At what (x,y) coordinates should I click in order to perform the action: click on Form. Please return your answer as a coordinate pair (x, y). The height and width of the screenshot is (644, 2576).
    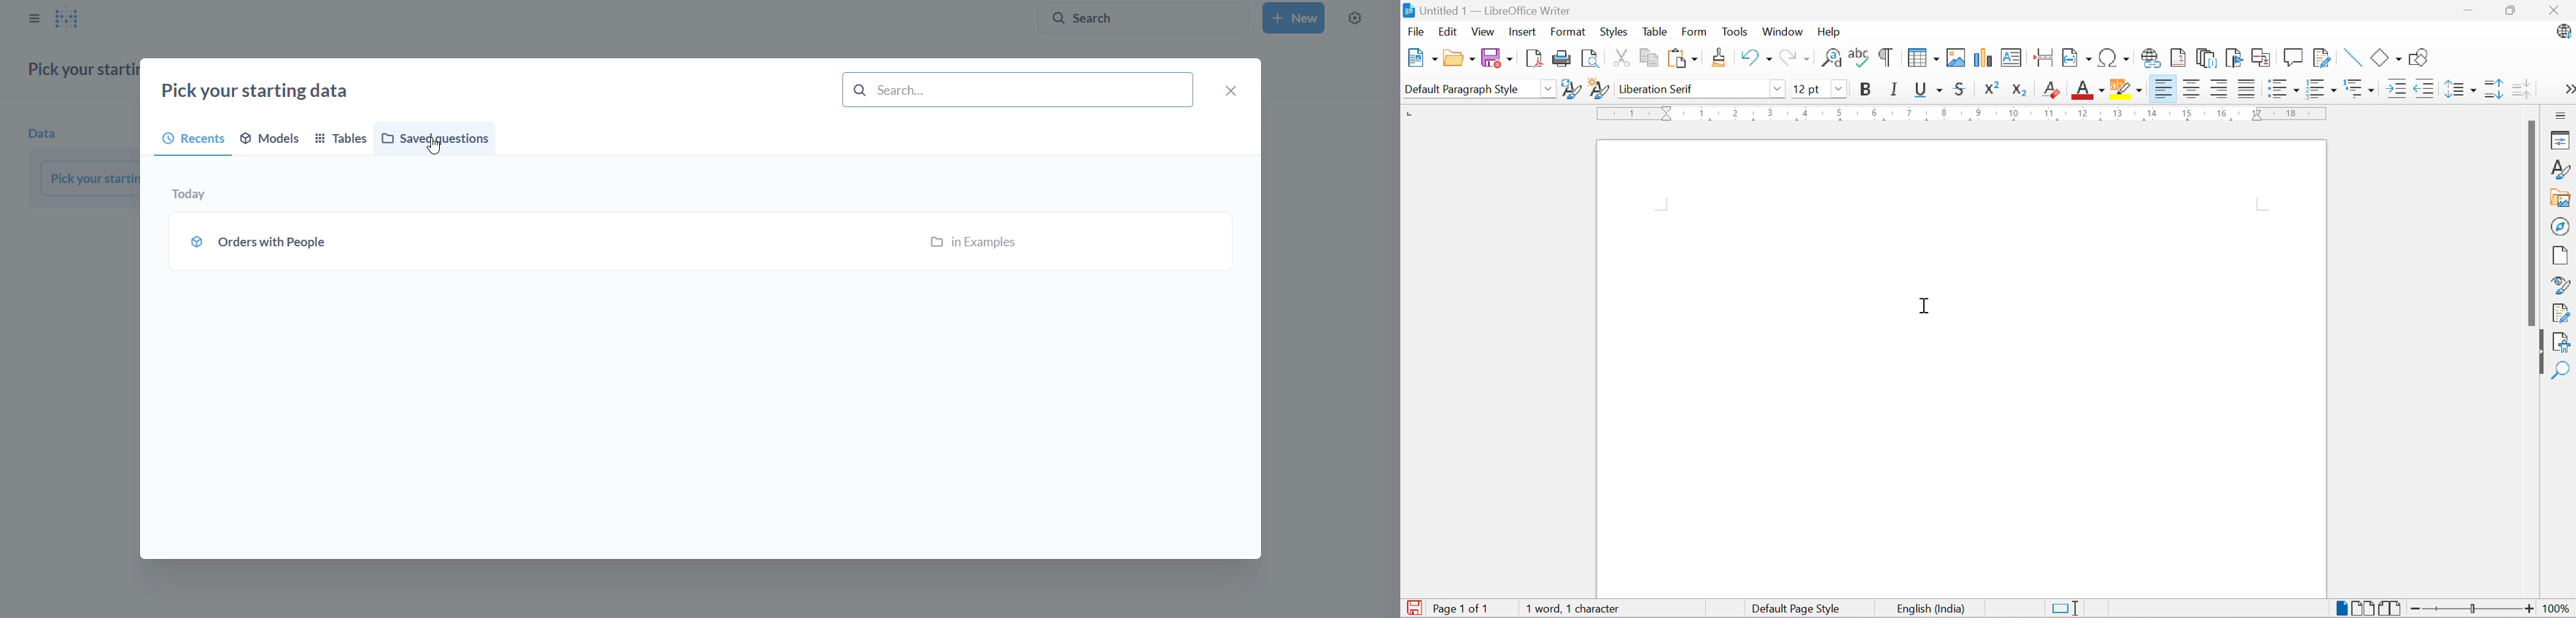
    Looking at the image, I should click on (1694, 32).